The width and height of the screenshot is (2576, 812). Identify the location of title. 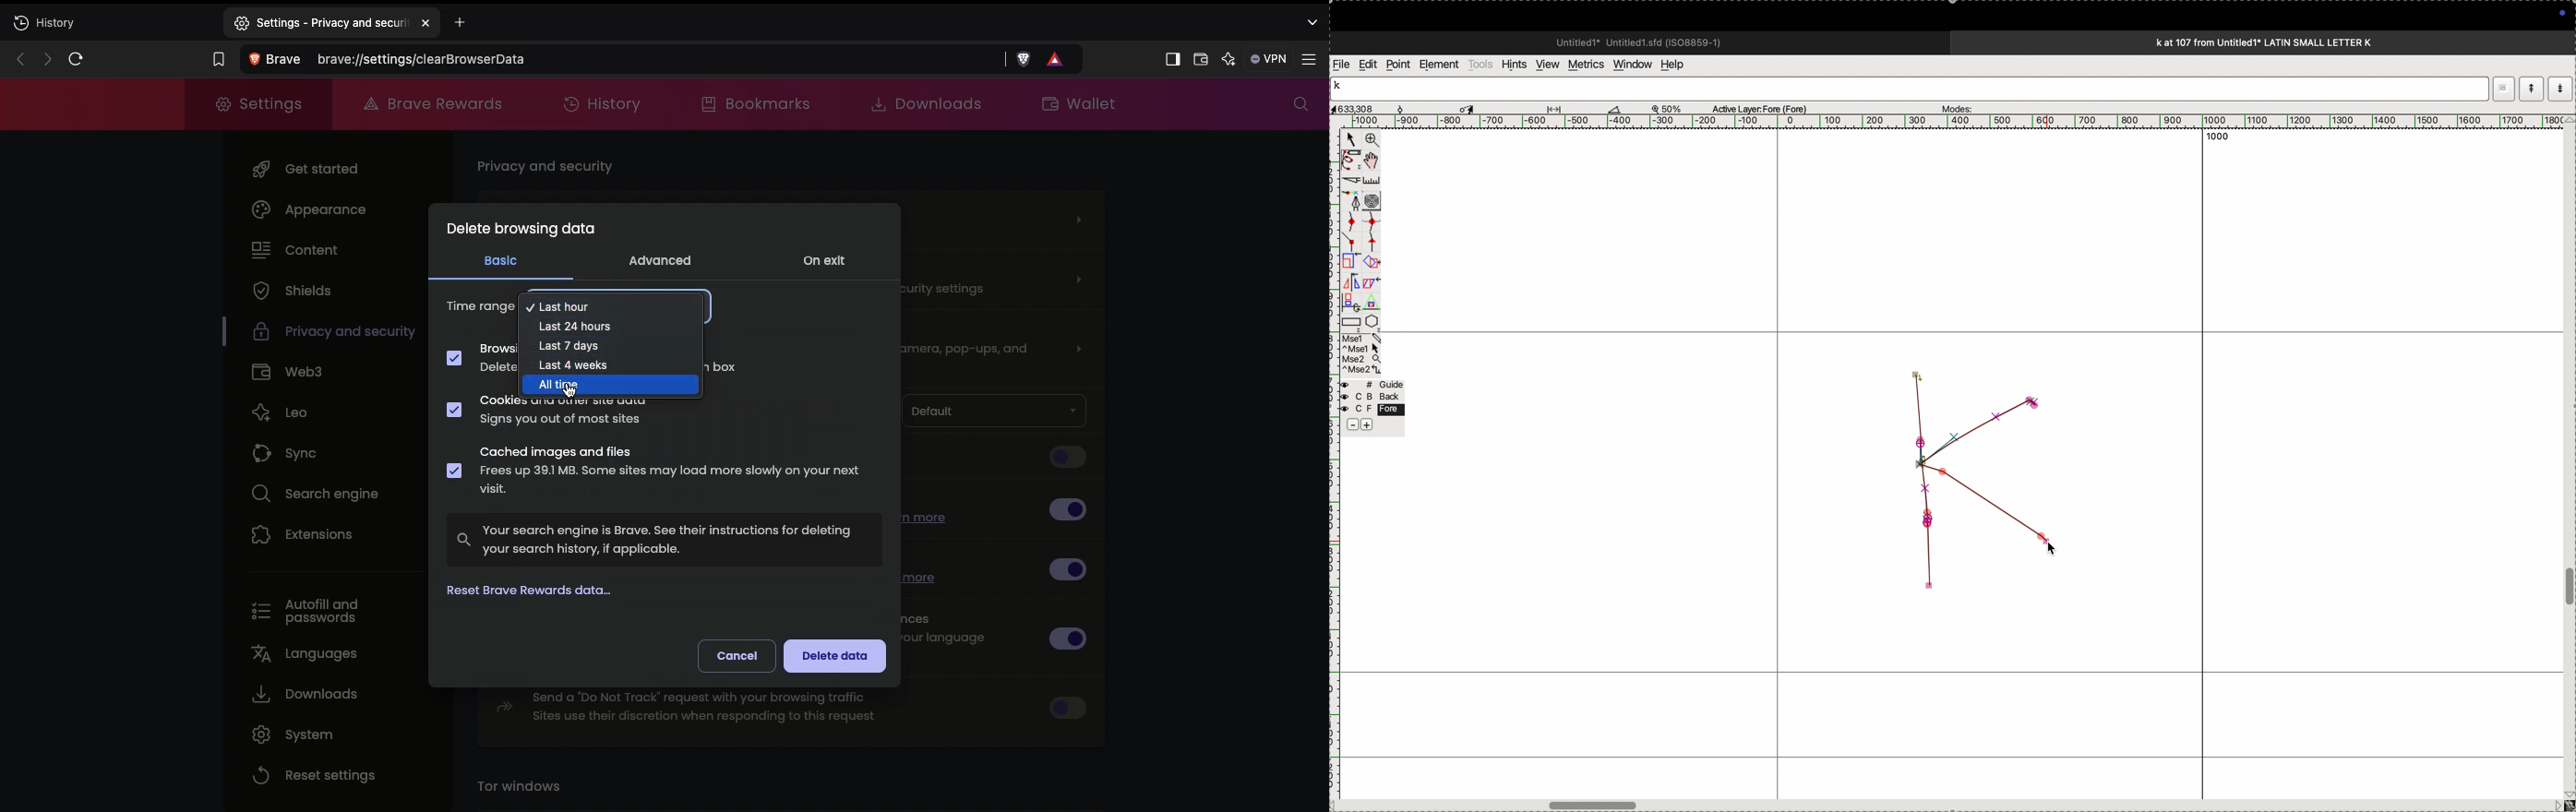
(2292, 42).